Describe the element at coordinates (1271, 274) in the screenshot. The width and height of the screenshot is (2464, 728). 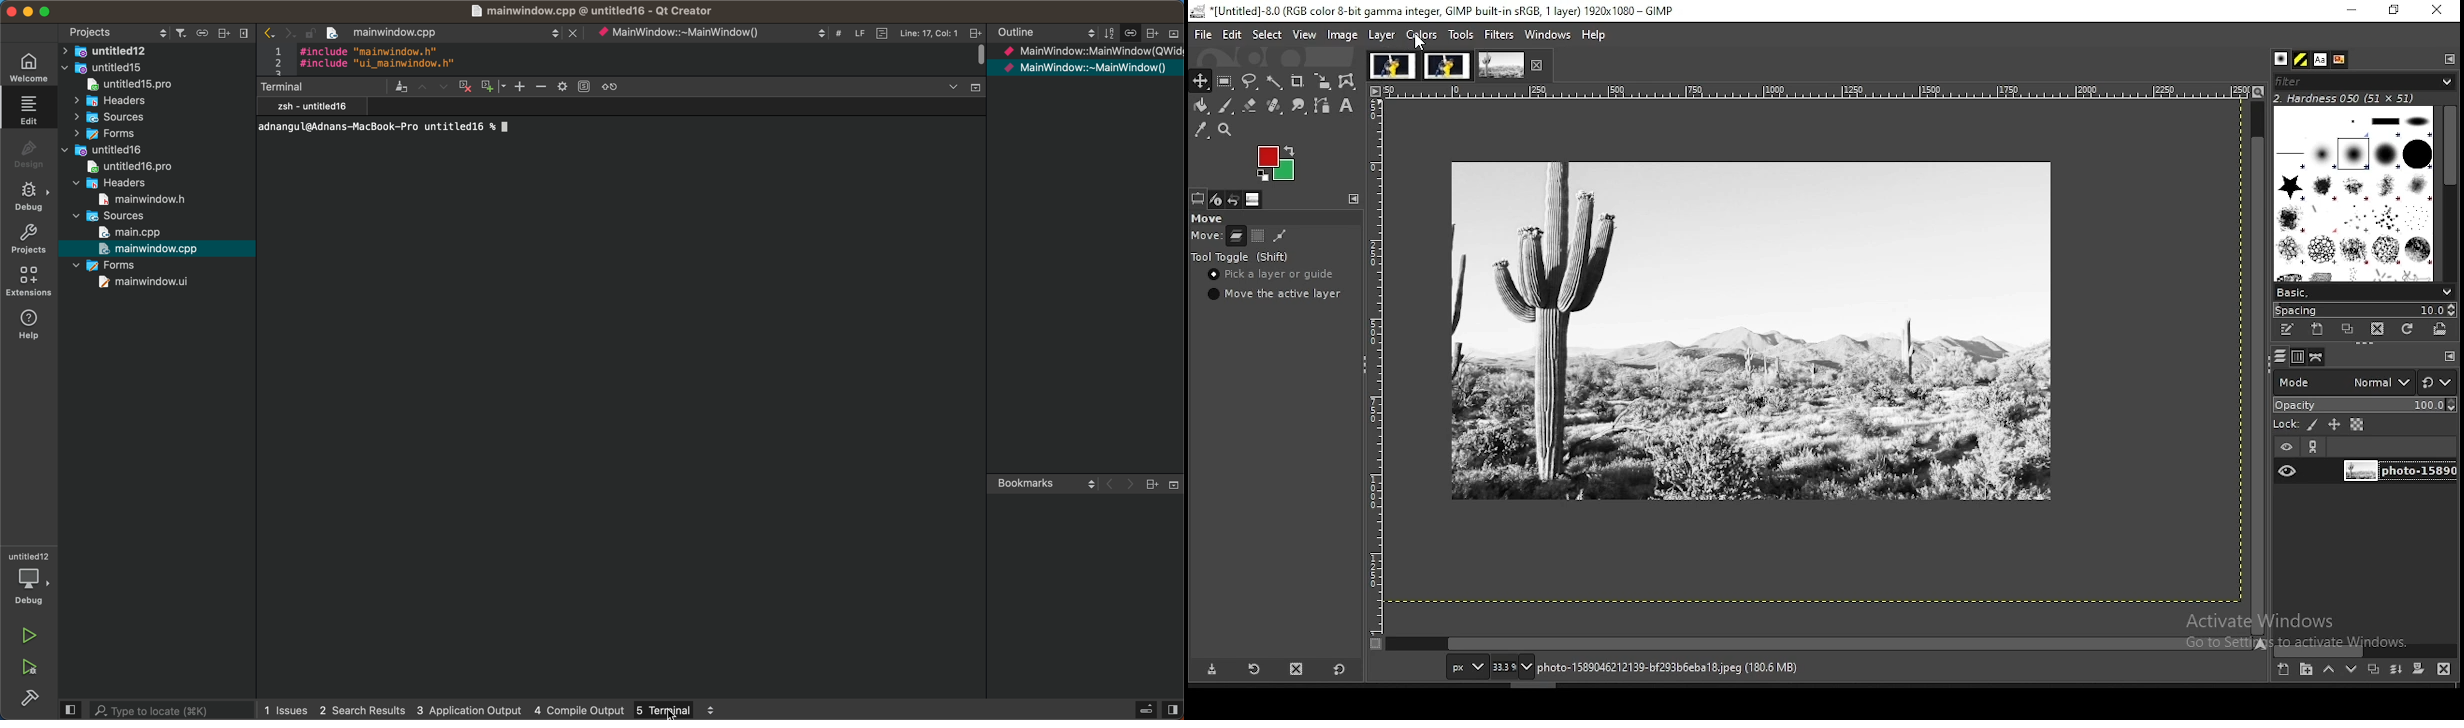
I see `pick a layer or guide` at that location.